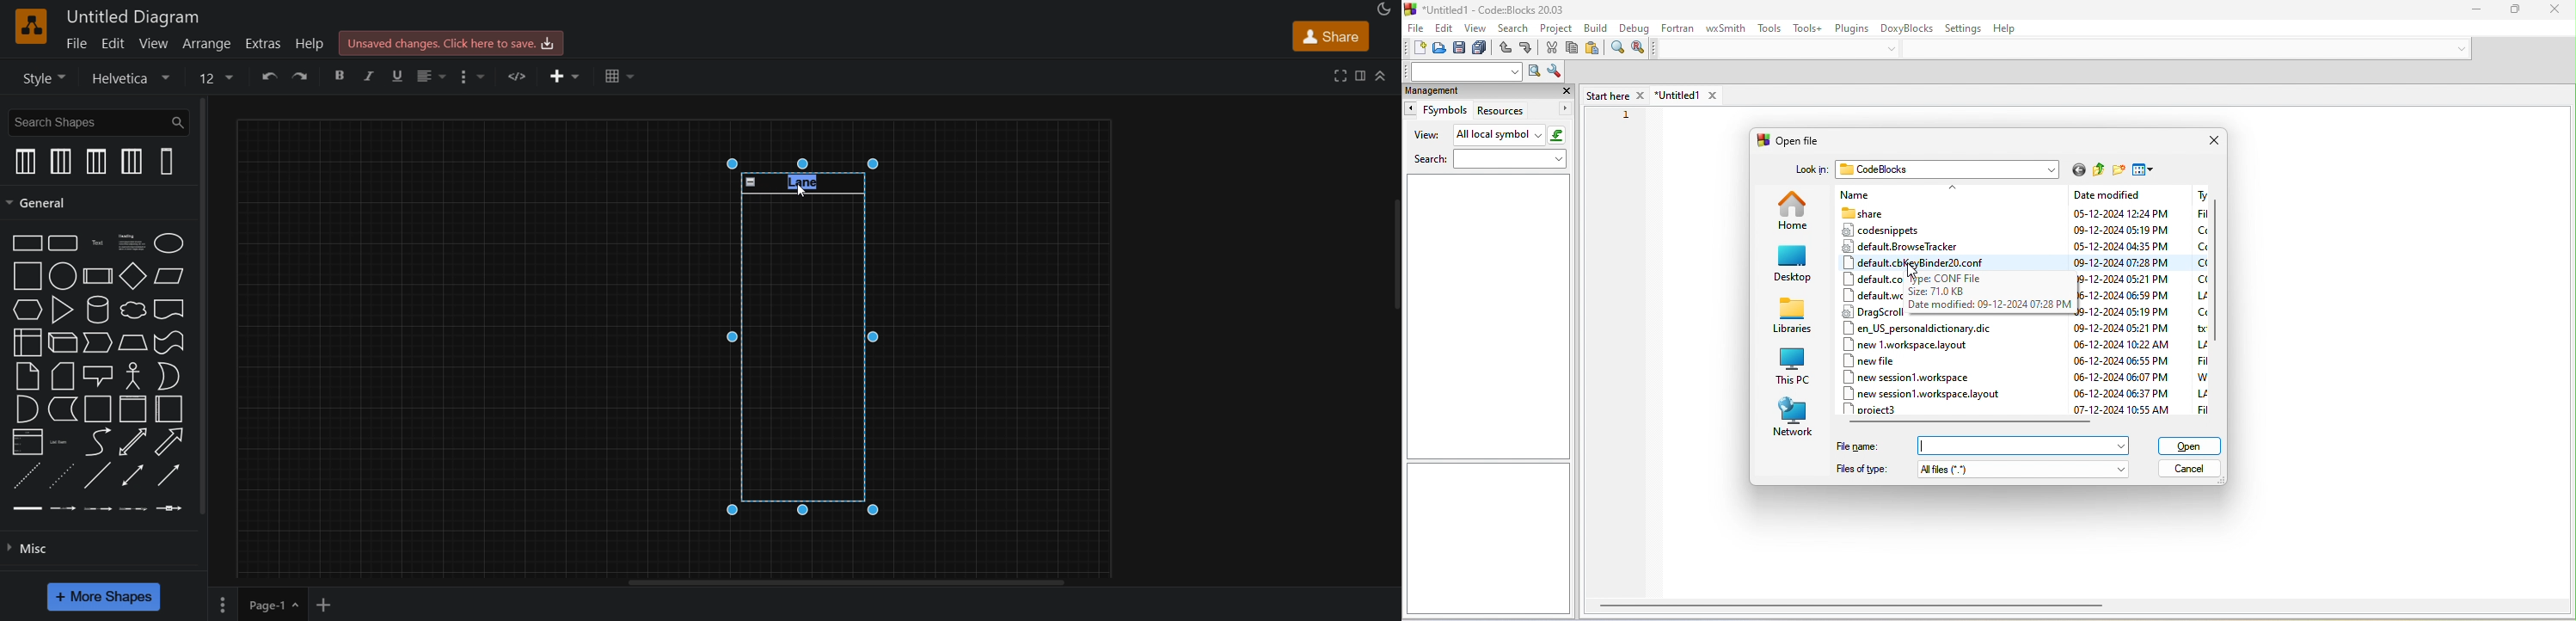  What do you see at coordinates (1571, 48) in the screenshot?
I see `copy` at bounding box center [1571, 48].